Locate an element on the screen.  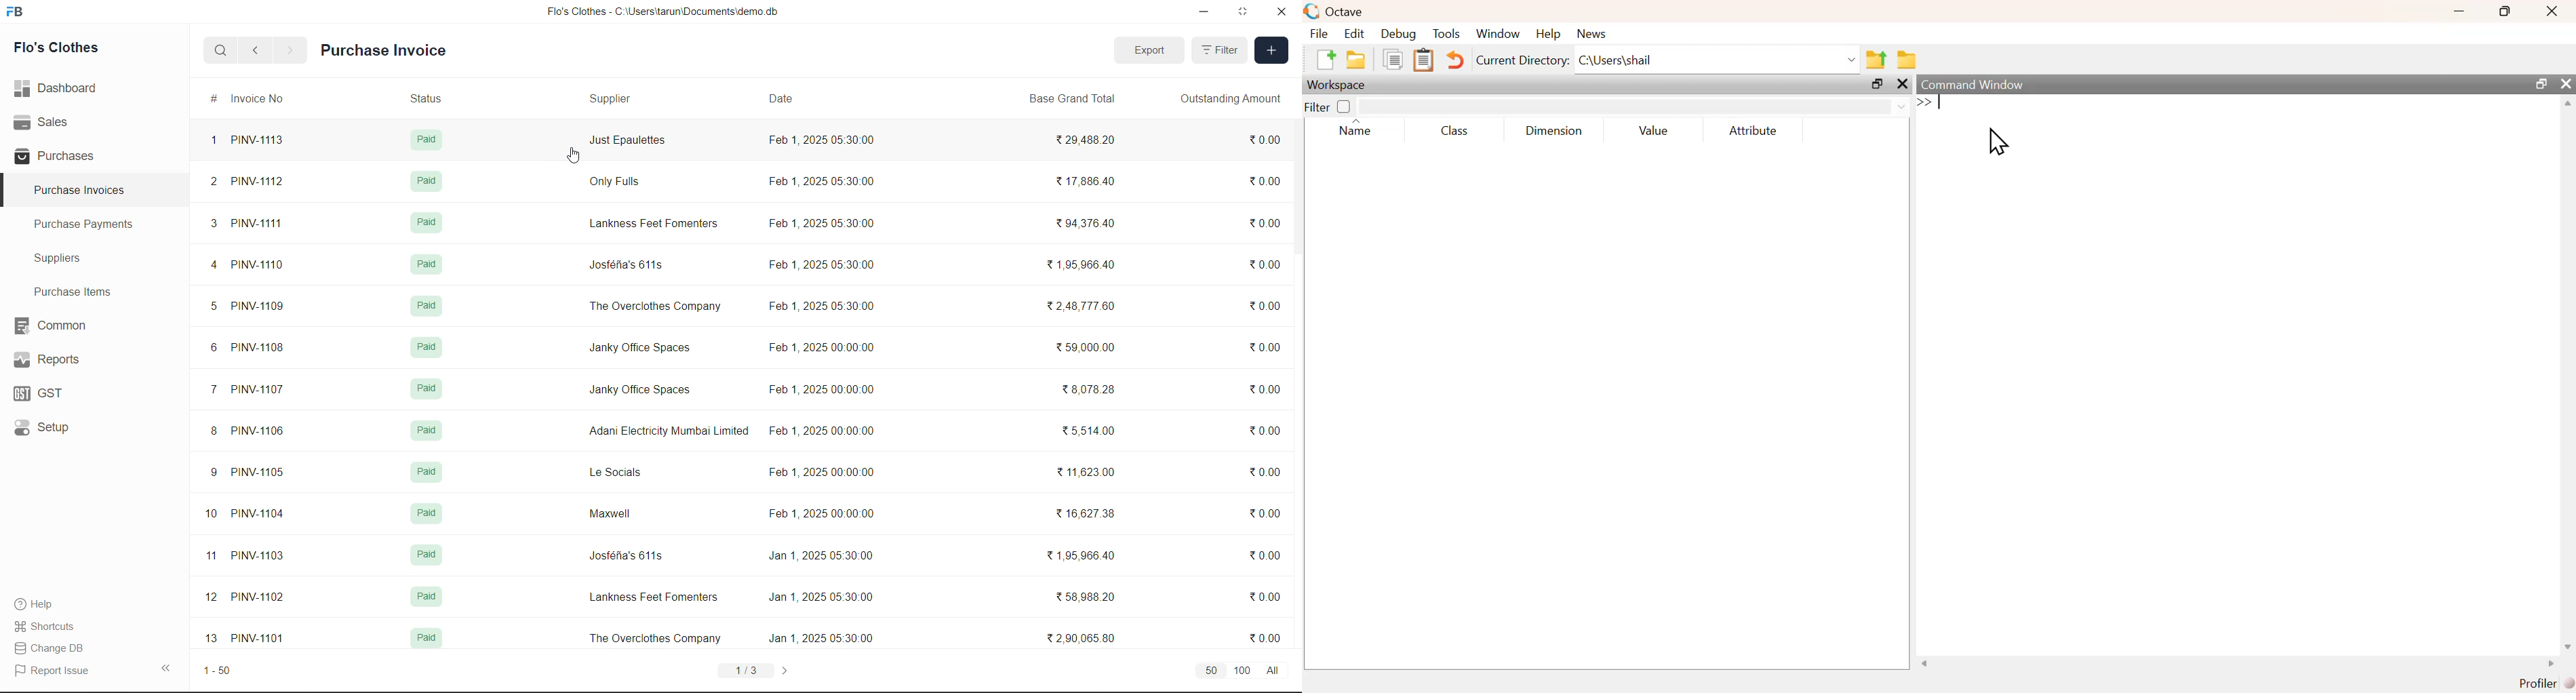
PINV-1104 is located at coordinates (260, 514).